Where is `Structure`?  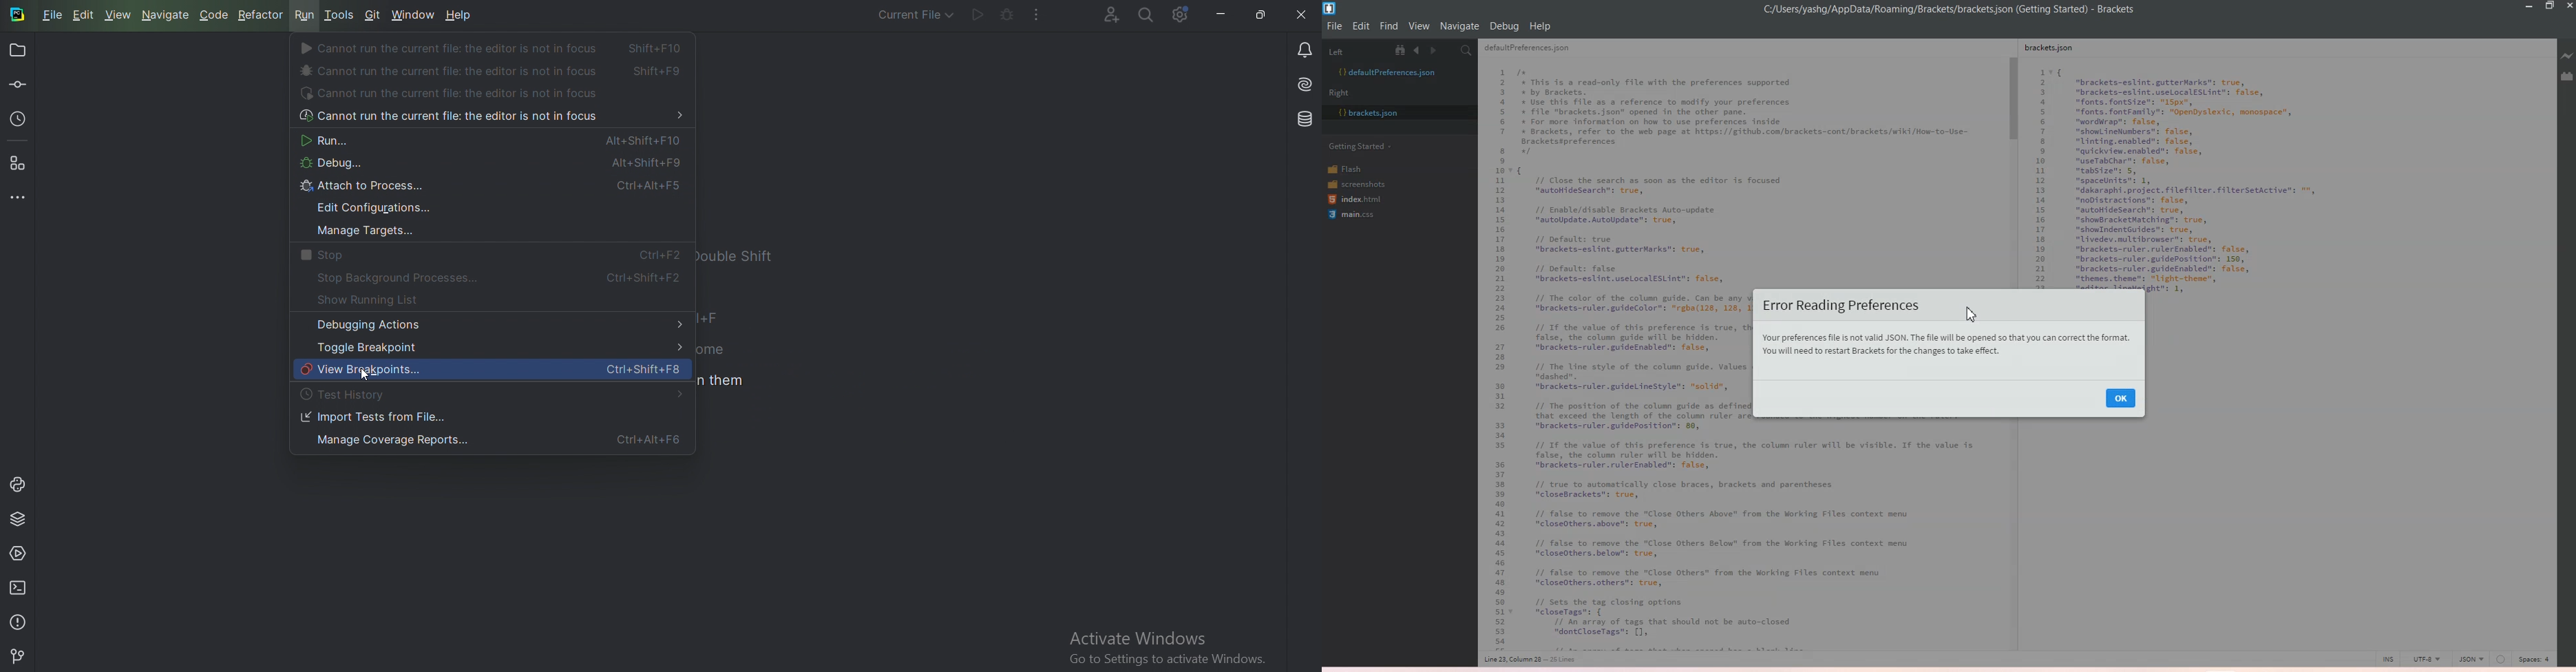
Structure is located at coordinates (19, 165).